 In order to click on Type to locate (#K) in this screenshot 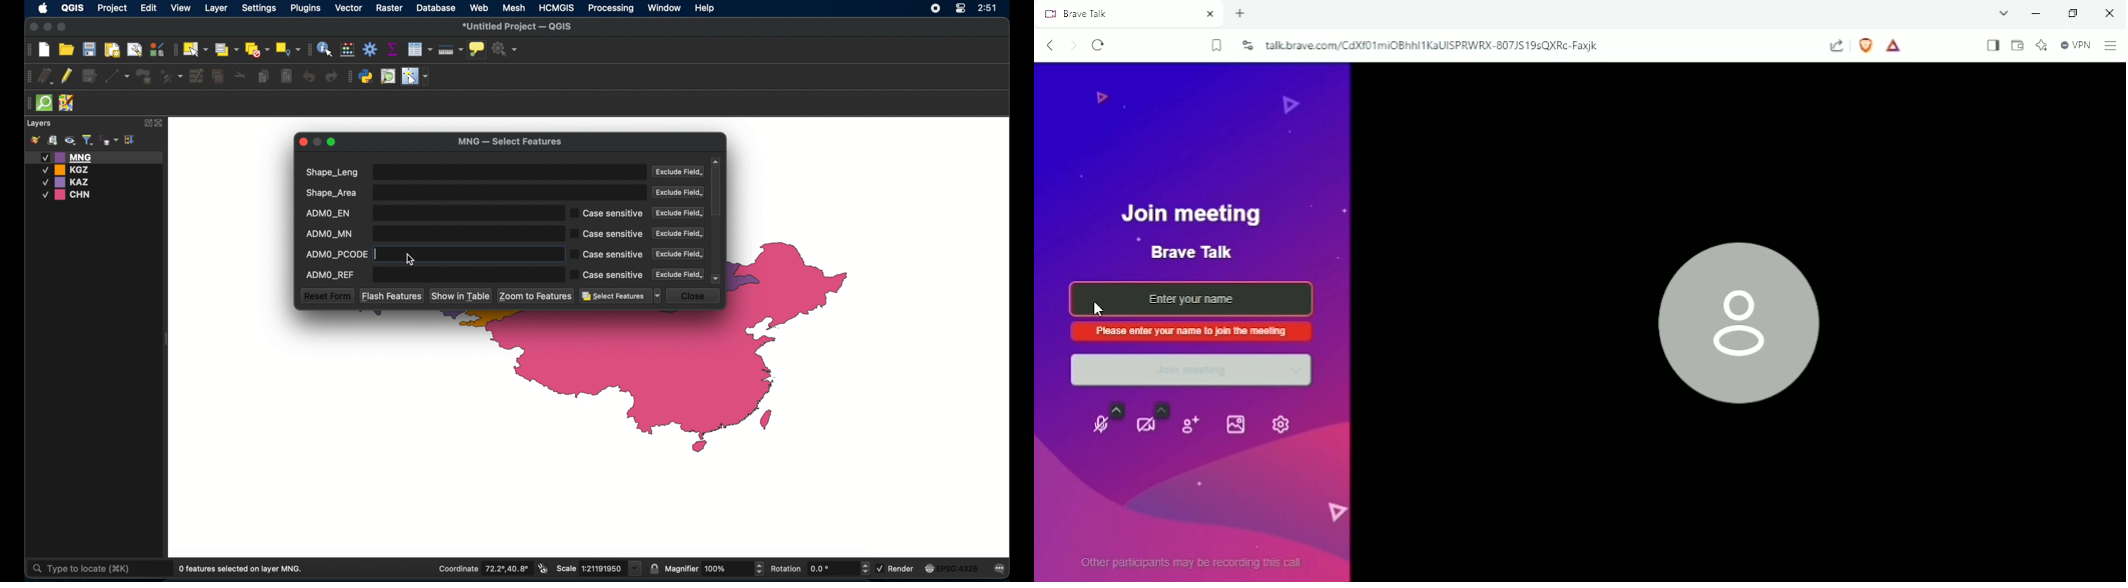, I will do `click(90, 570)`.